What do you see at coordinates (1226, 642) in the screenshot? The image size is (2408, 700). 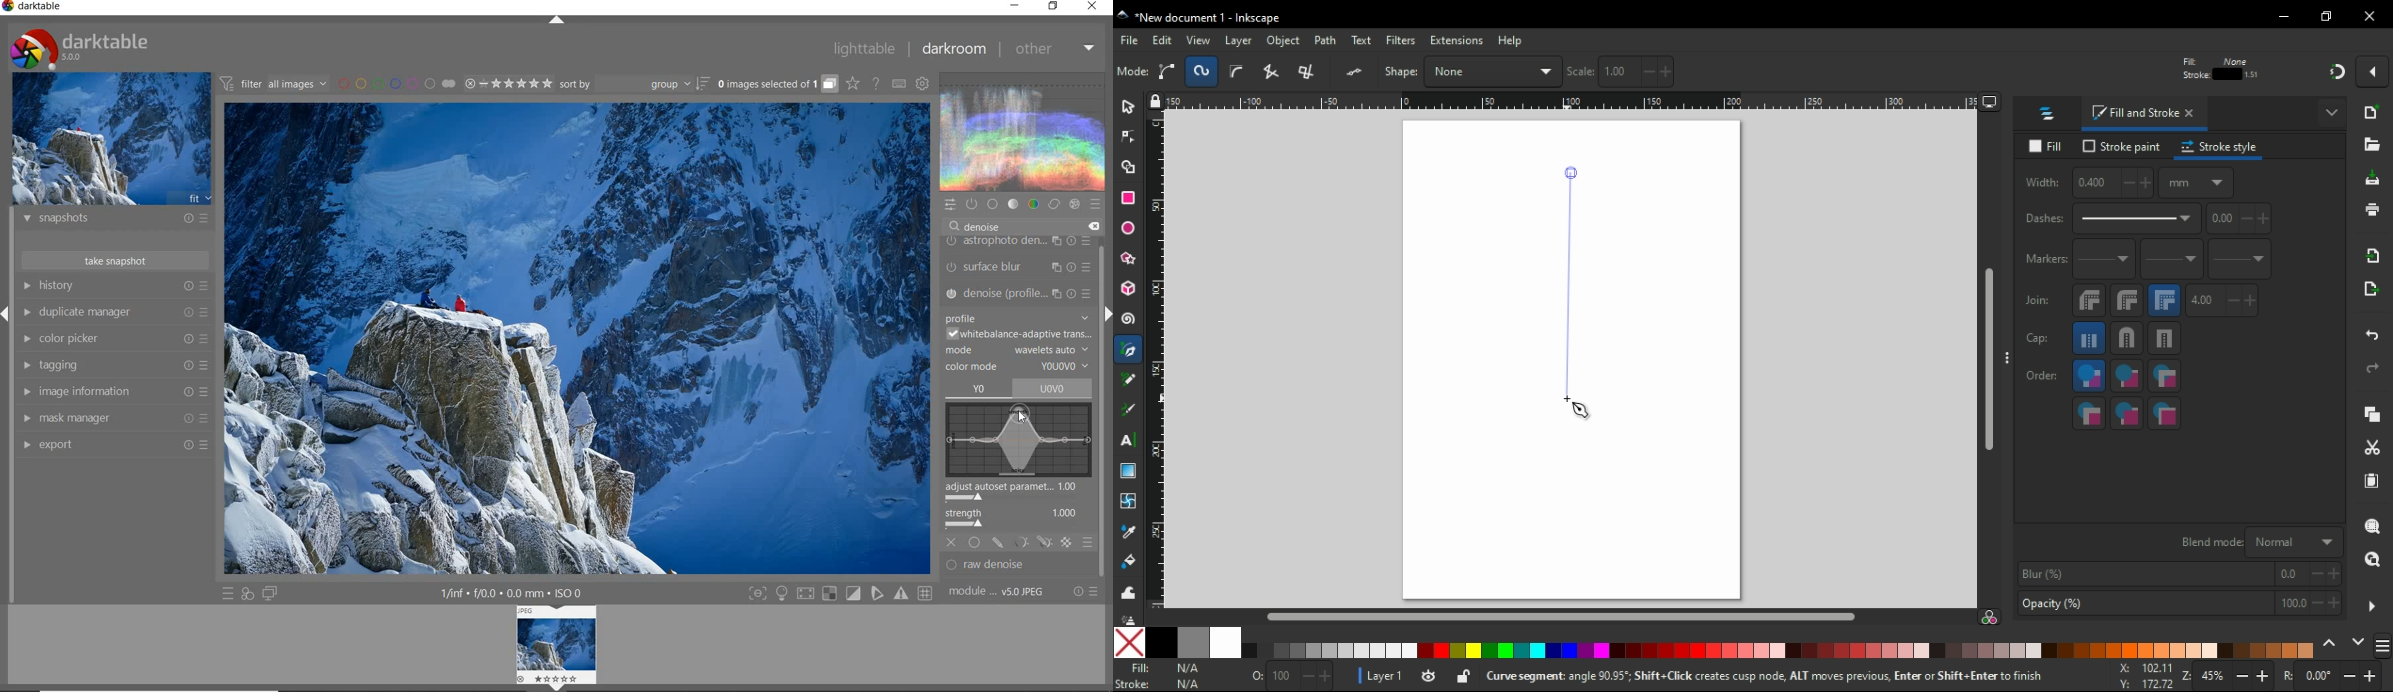 I see `white` at bounding box center [1226, 642].